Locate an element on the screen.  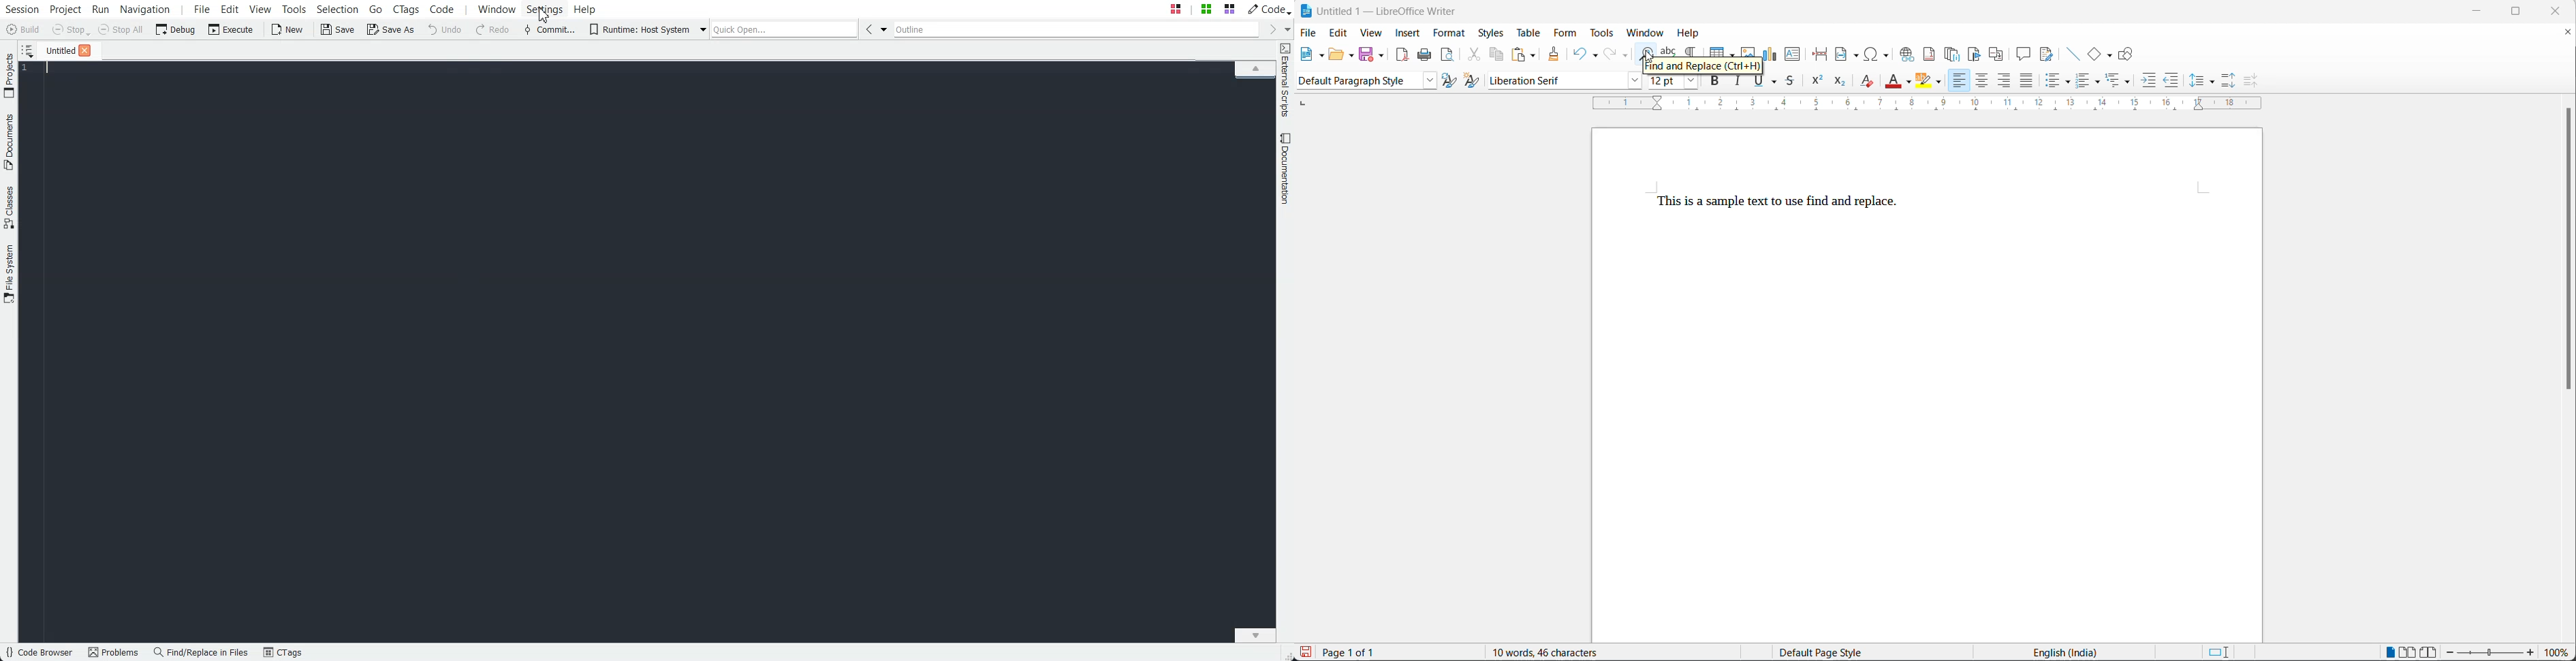
paste options is located at coordinates (1534, 54).